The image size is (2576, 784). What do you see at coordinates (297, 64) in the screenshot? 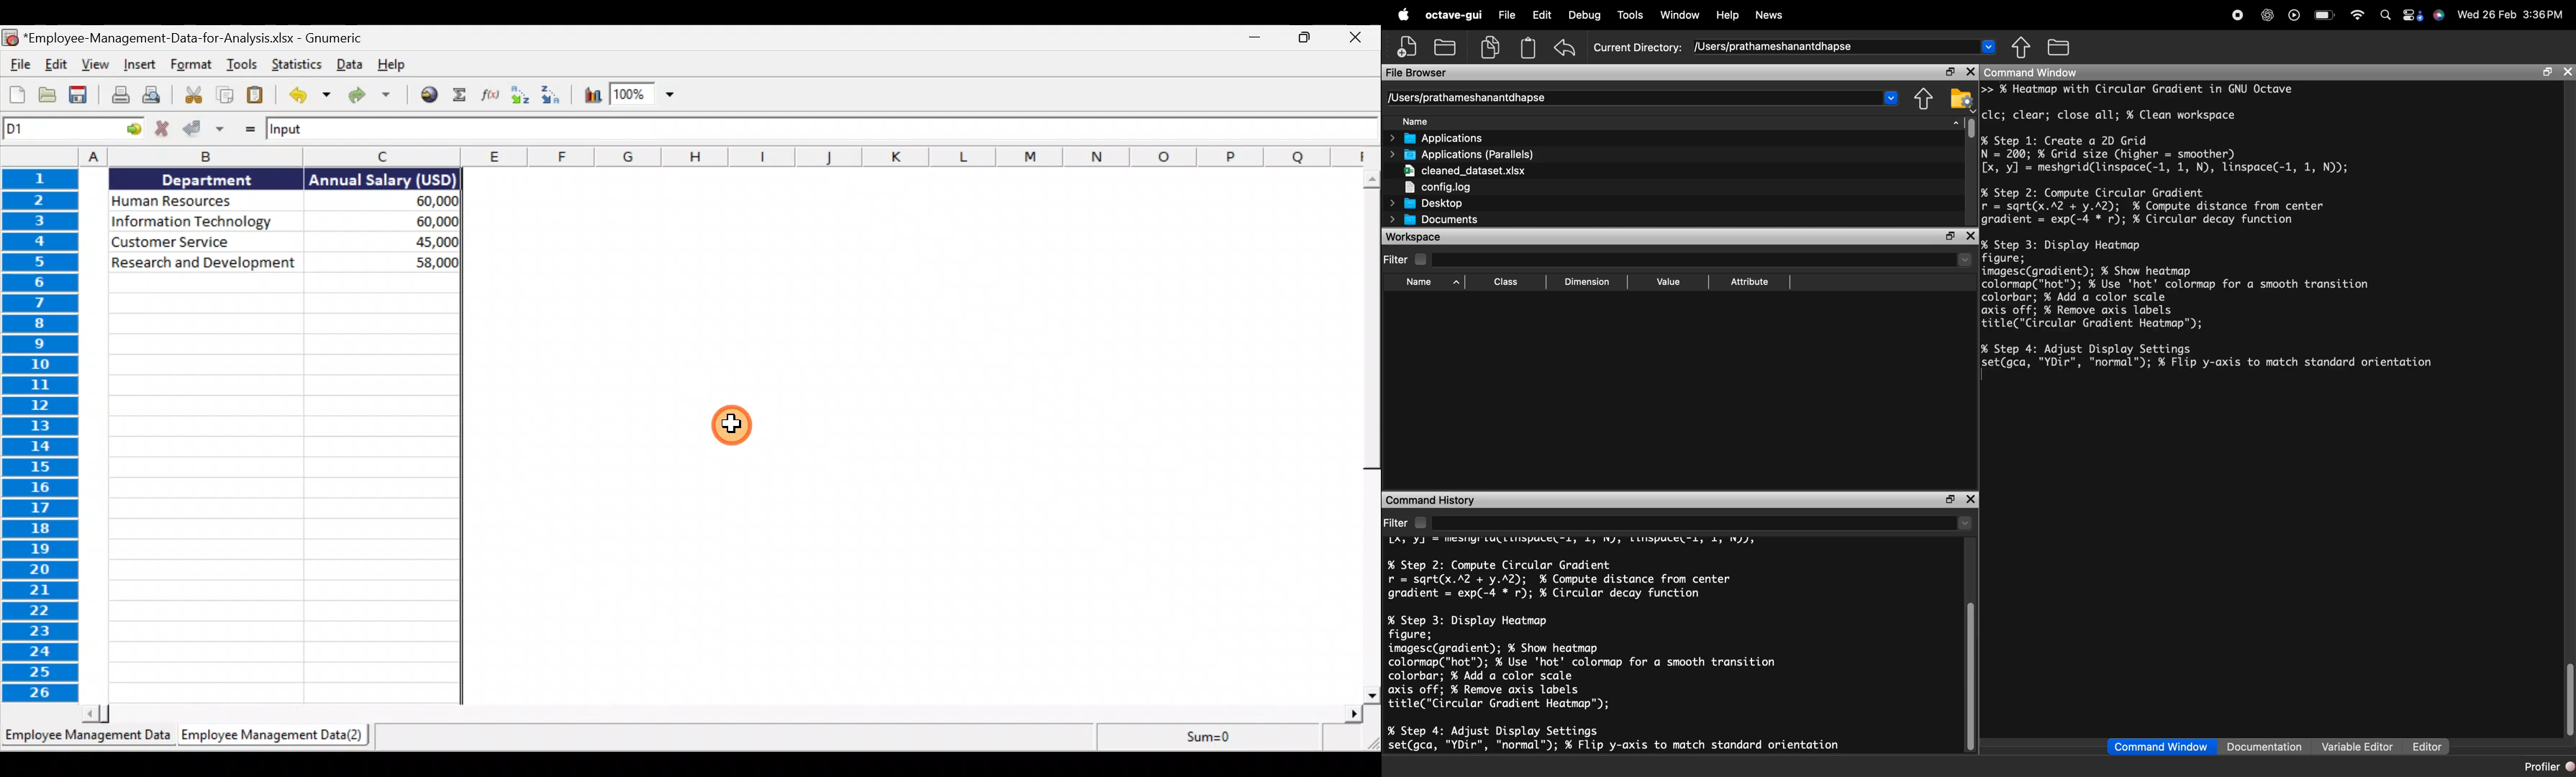
I see `Statistics` at bounding box center [297, 64].